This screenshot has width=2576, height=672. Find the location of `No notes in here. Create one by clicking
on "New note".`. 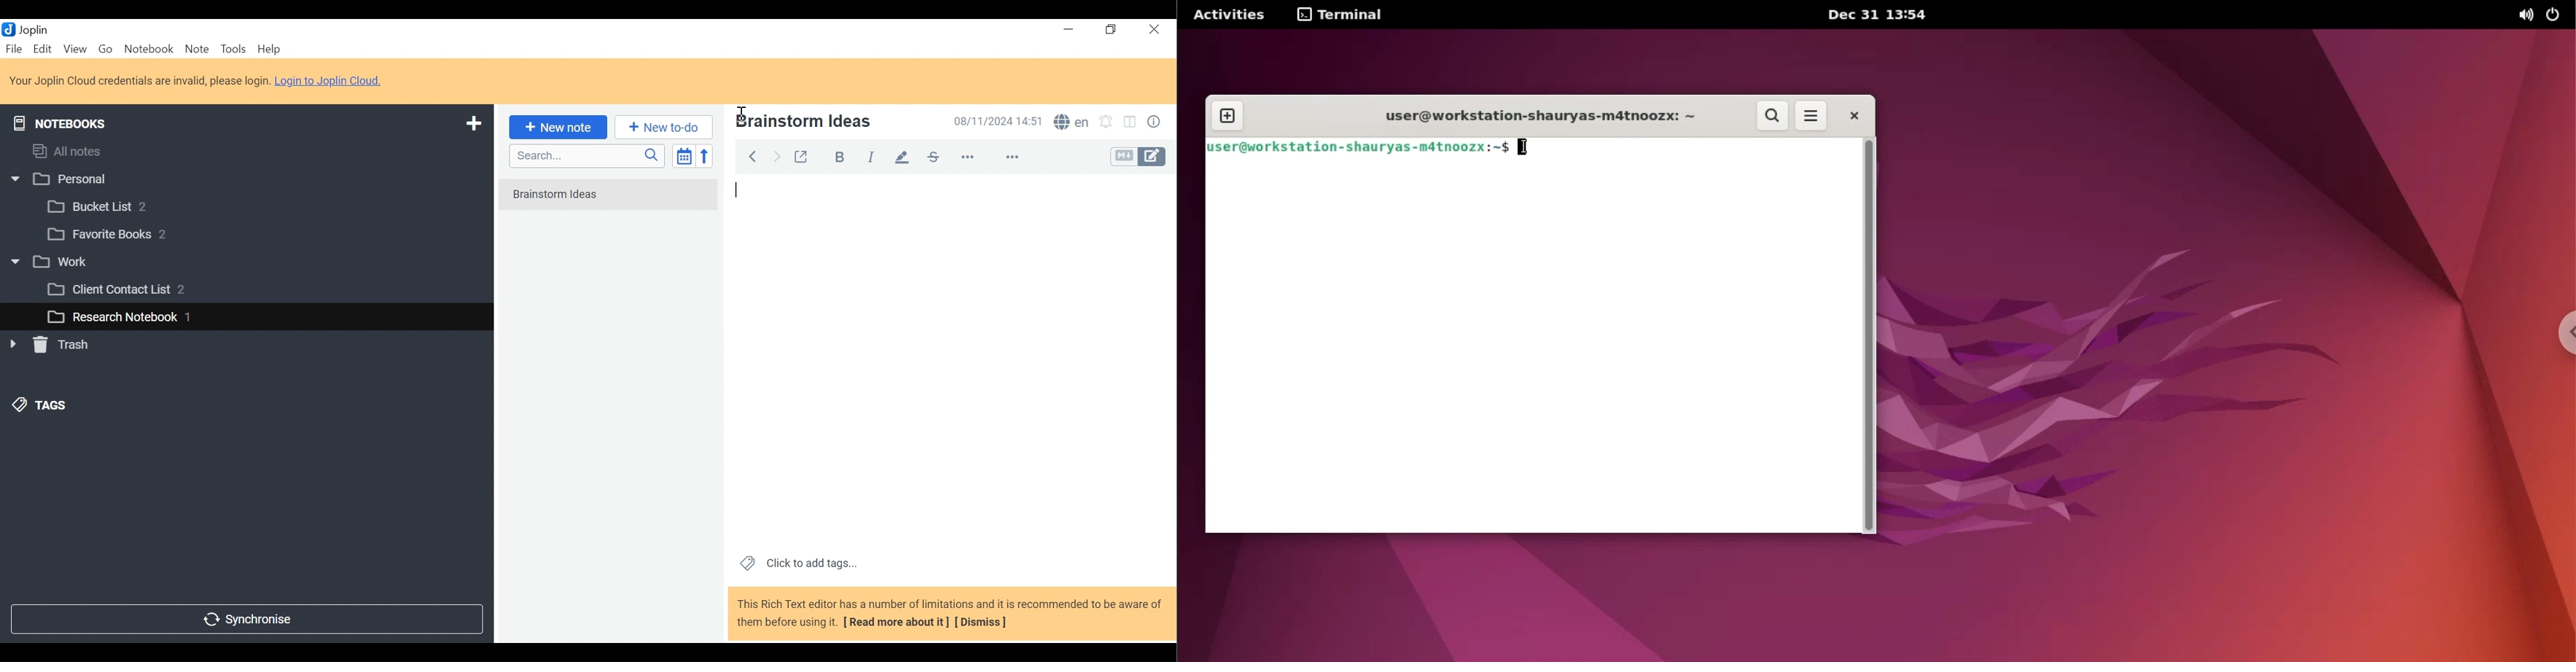

No notes in here. Create one by clicking
on "New note". is located at coordinates (612, 202).